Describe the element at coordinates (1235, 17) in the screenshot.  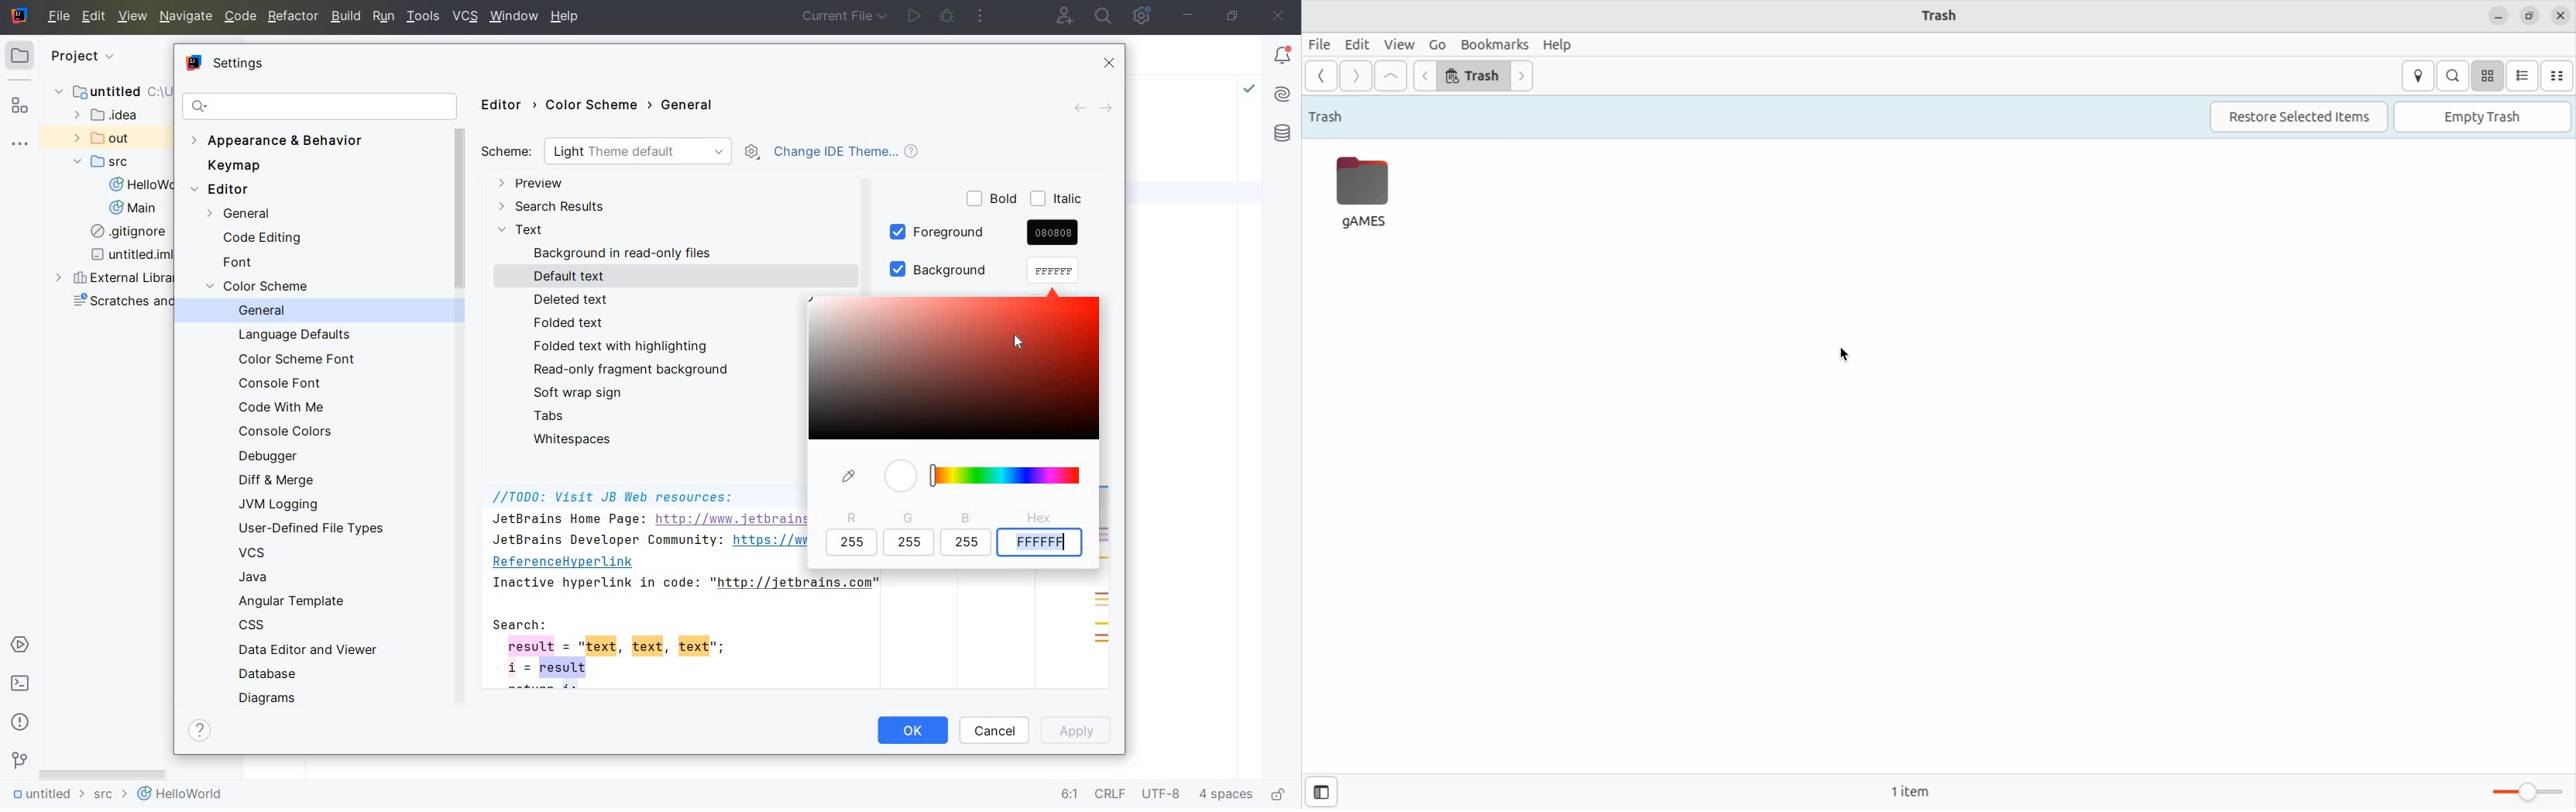
I see `restore down` at that location.